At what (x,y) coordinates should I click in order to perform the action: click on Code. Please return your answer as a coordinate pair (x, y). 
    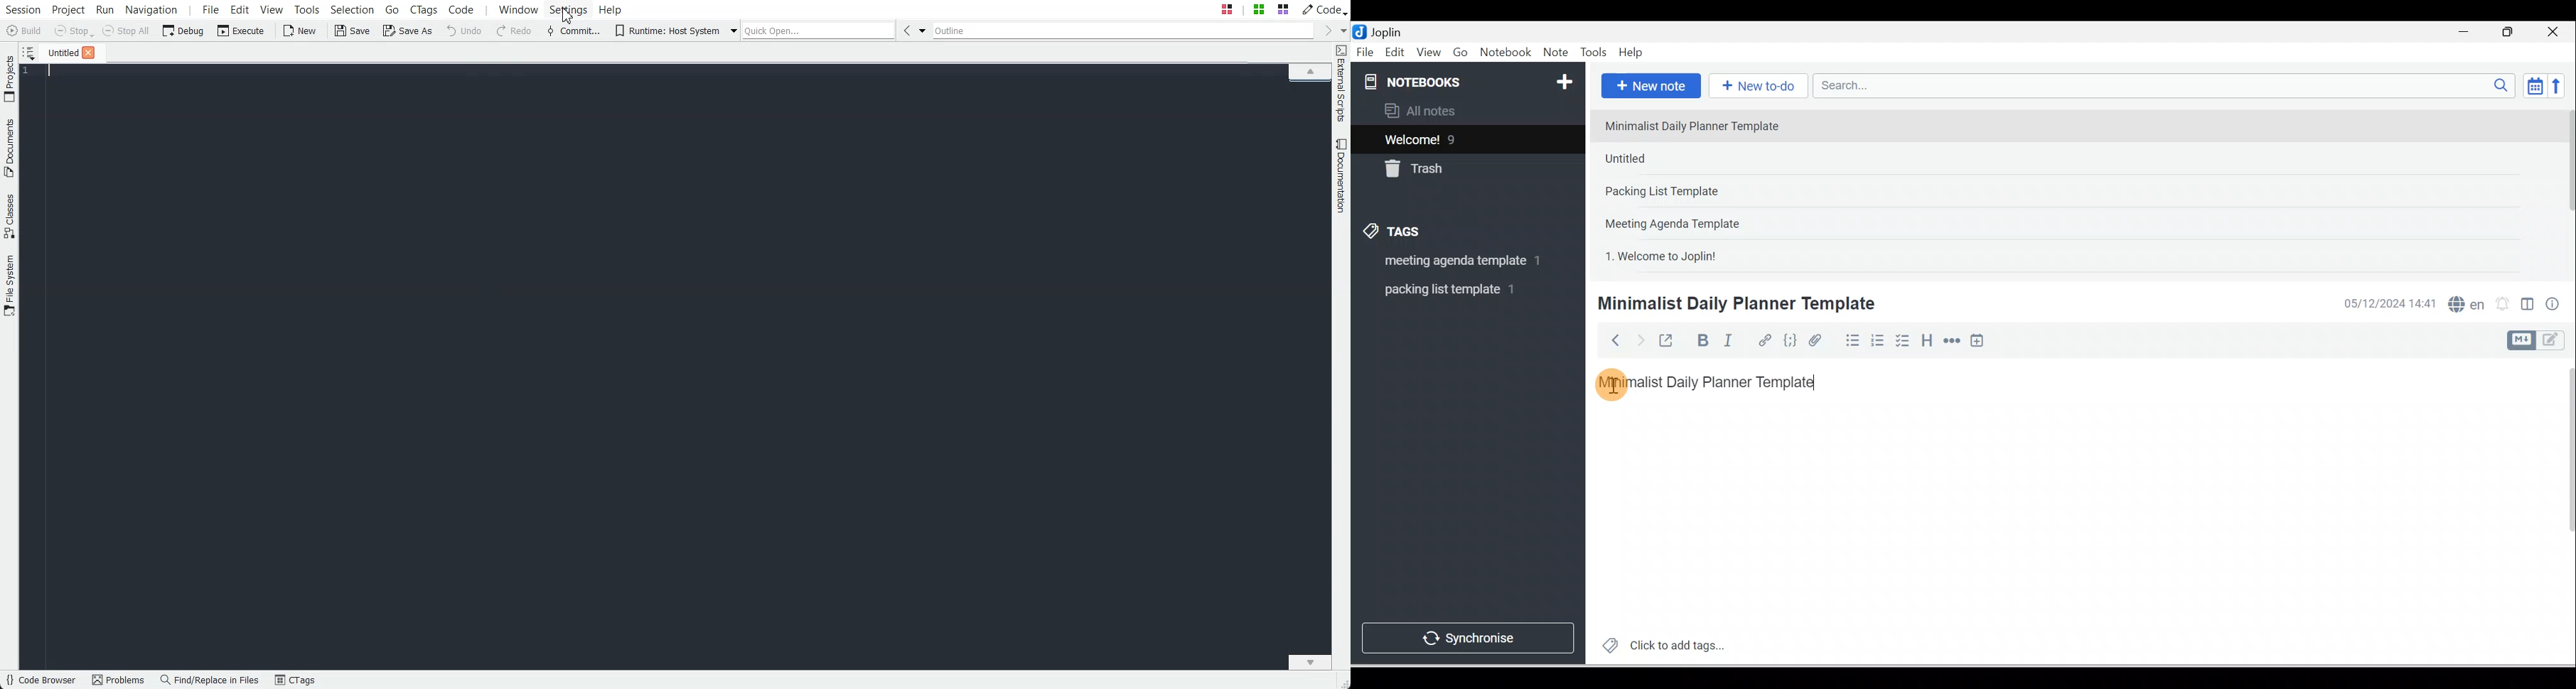
    Looking at the image, I should click on (1790, 341).